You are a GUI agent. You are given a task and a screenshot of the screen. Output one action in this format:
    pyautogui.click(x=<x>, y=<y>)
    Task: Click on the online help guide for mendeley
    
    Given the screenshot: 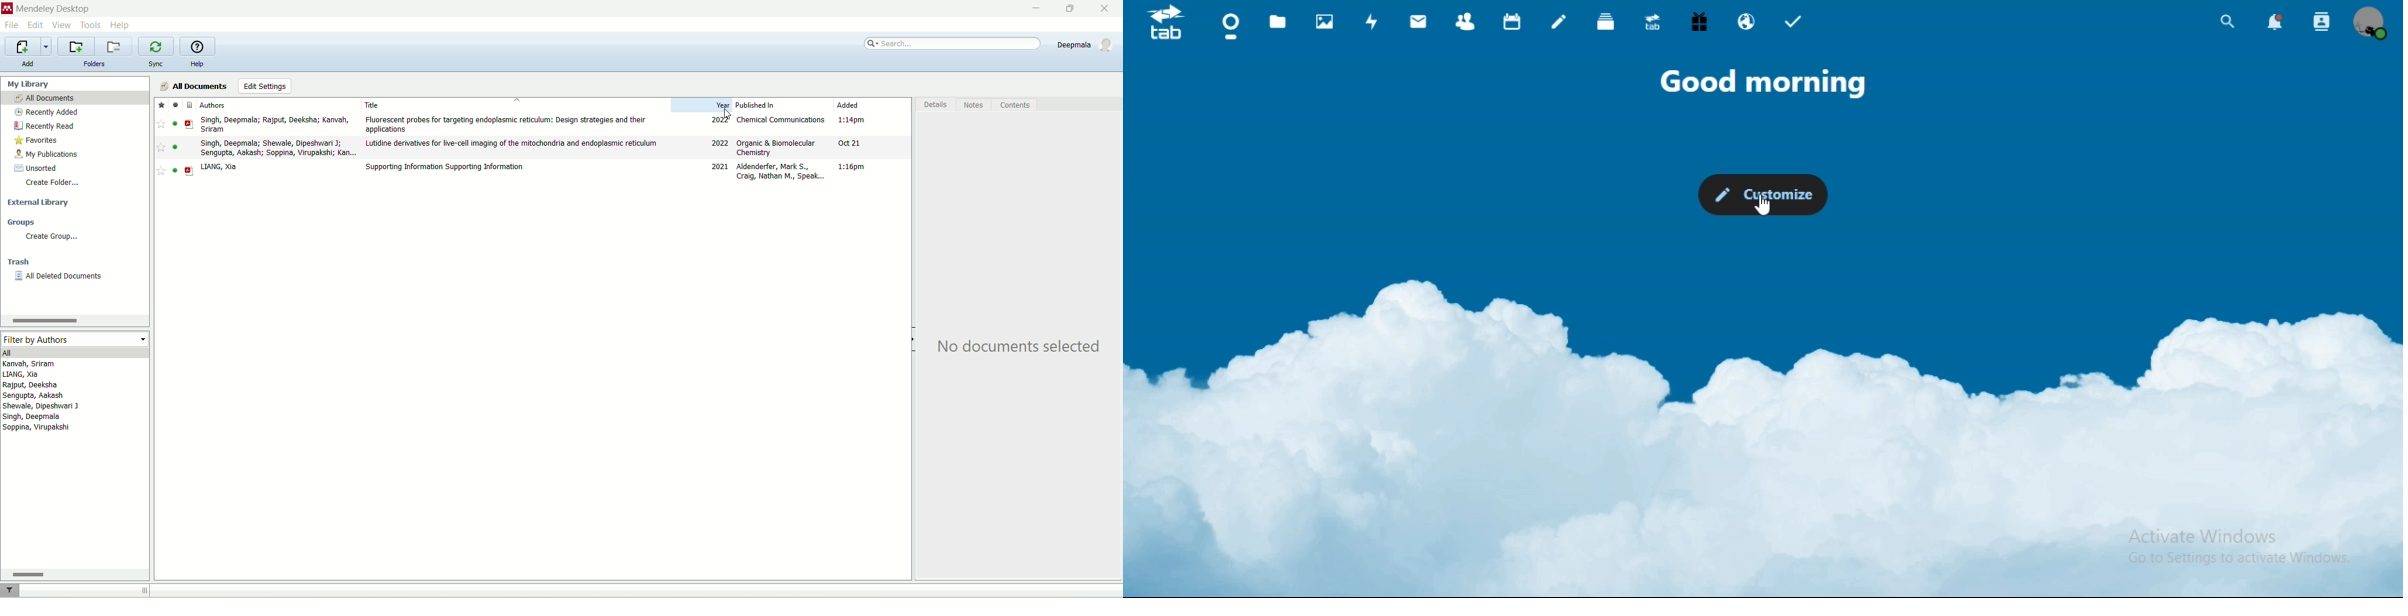 What is the action you would take?
    pyautogui.click(x=198, y=46)
    